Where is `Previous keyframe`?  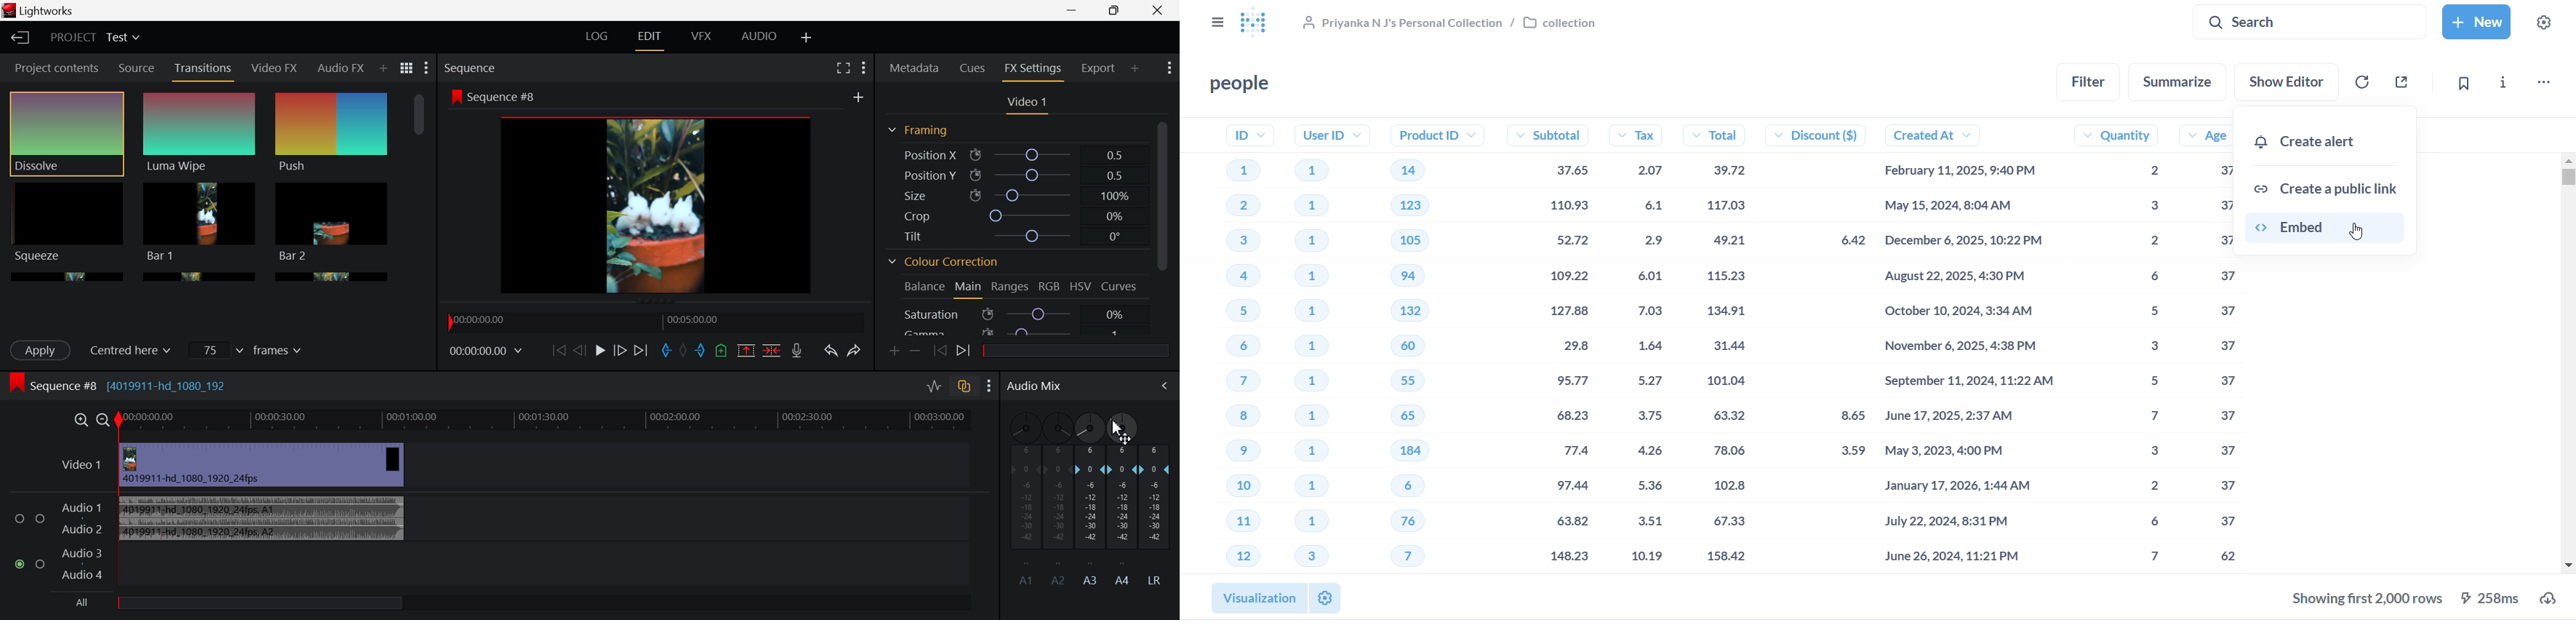 Previous keyframe is located at coordinates (938, 349).